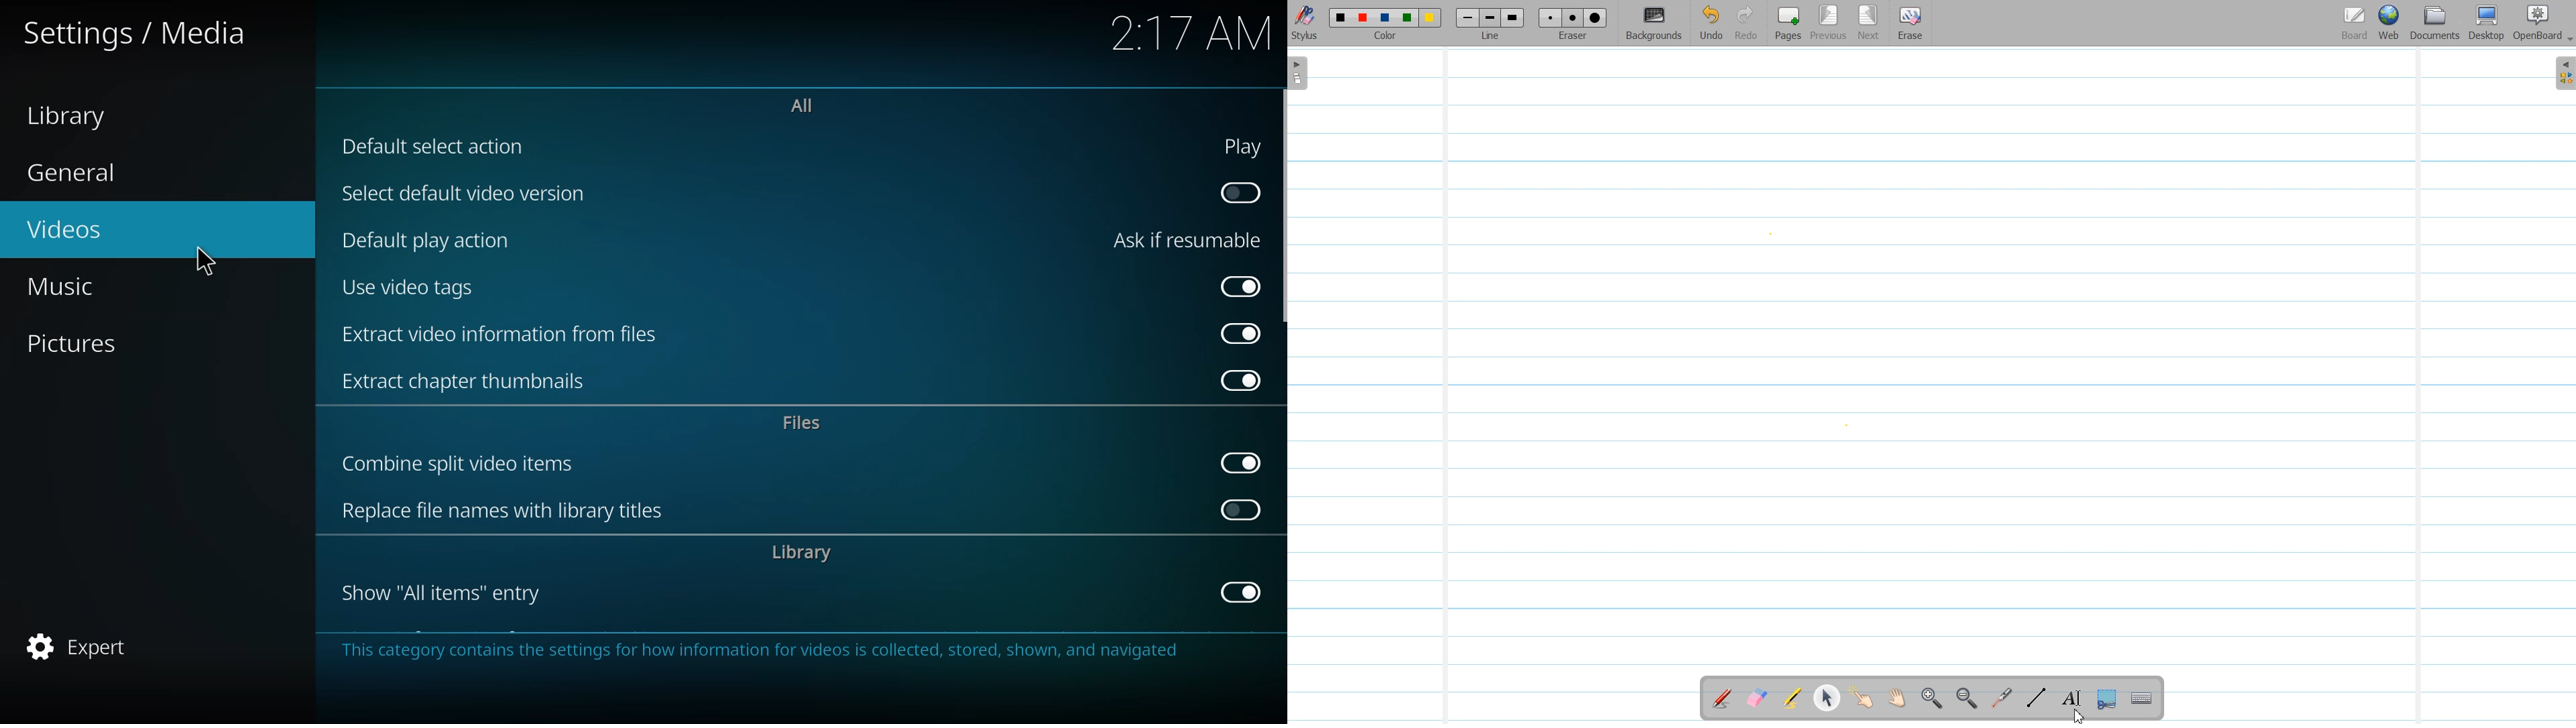  Describe the element at coordinates (1236, 193) in the screenshot. I see `click to enable` at that location.